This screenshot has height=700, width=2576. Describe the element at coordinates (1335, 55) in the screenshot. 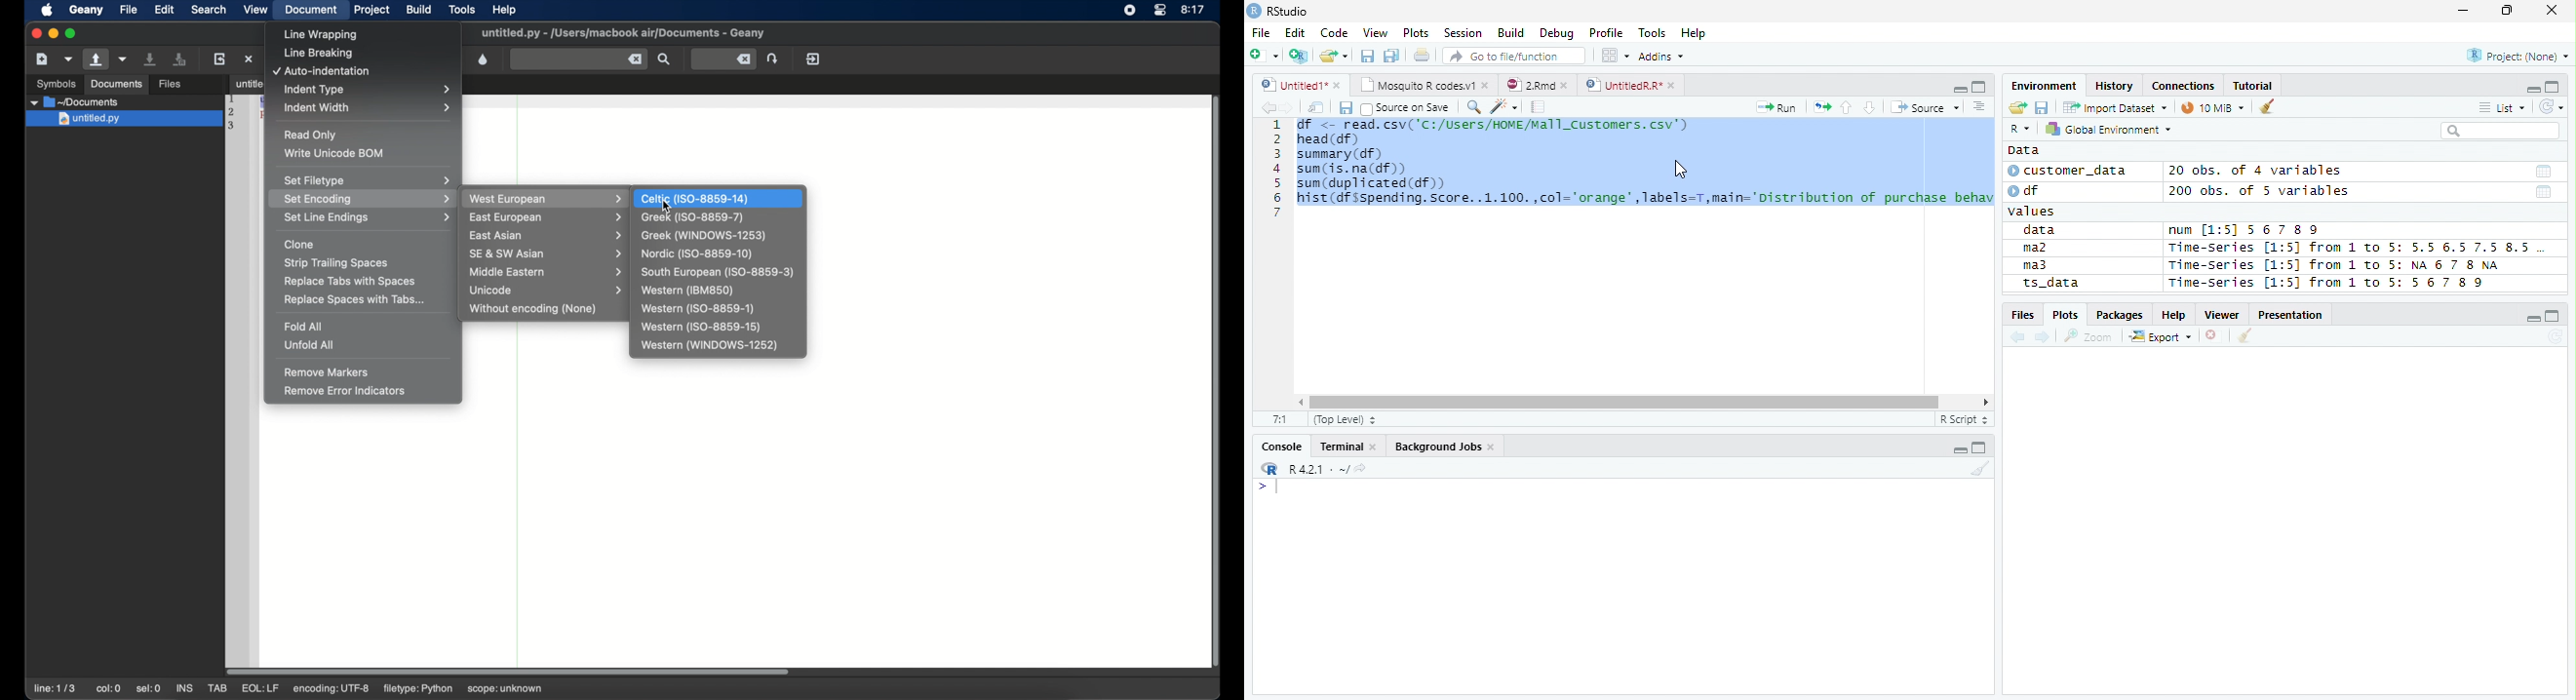

I see `Open Folder` at that location.